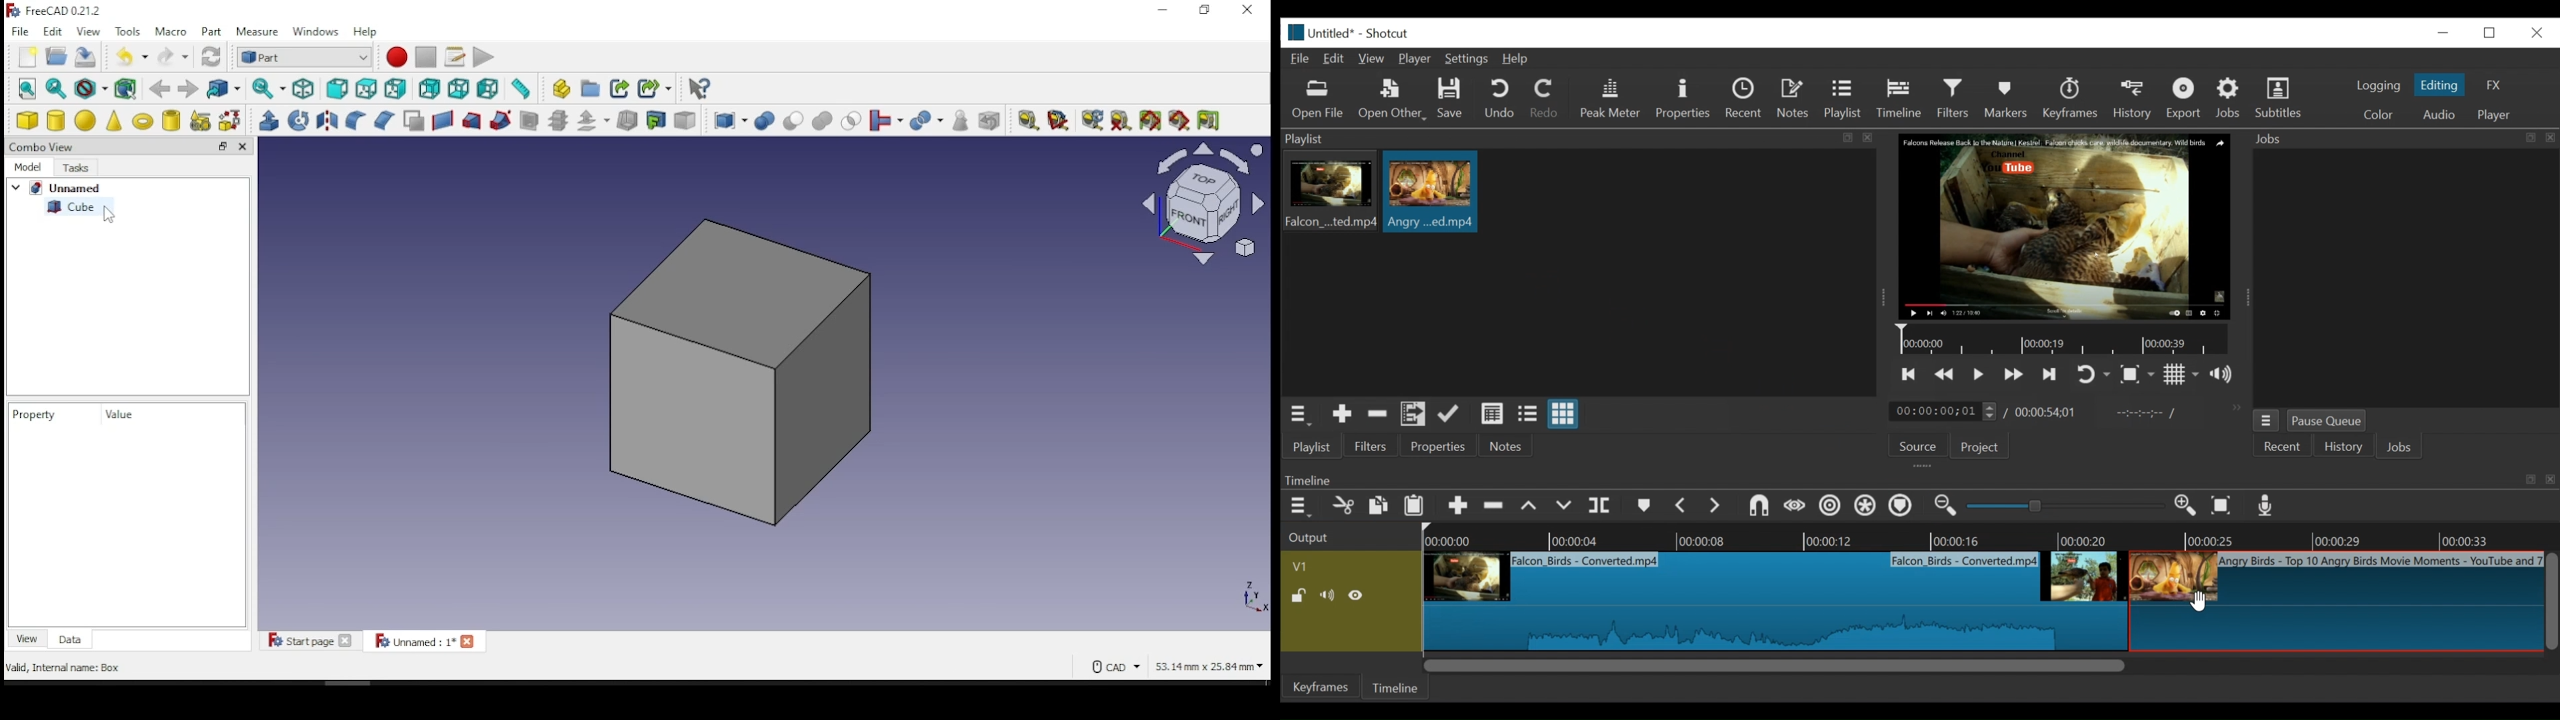 The height and width of the screenshot is (728, 2576). What do you see at coordinates (1205, 11) in the screenshot?
I see `restore` at bounding box center [1205, 11].